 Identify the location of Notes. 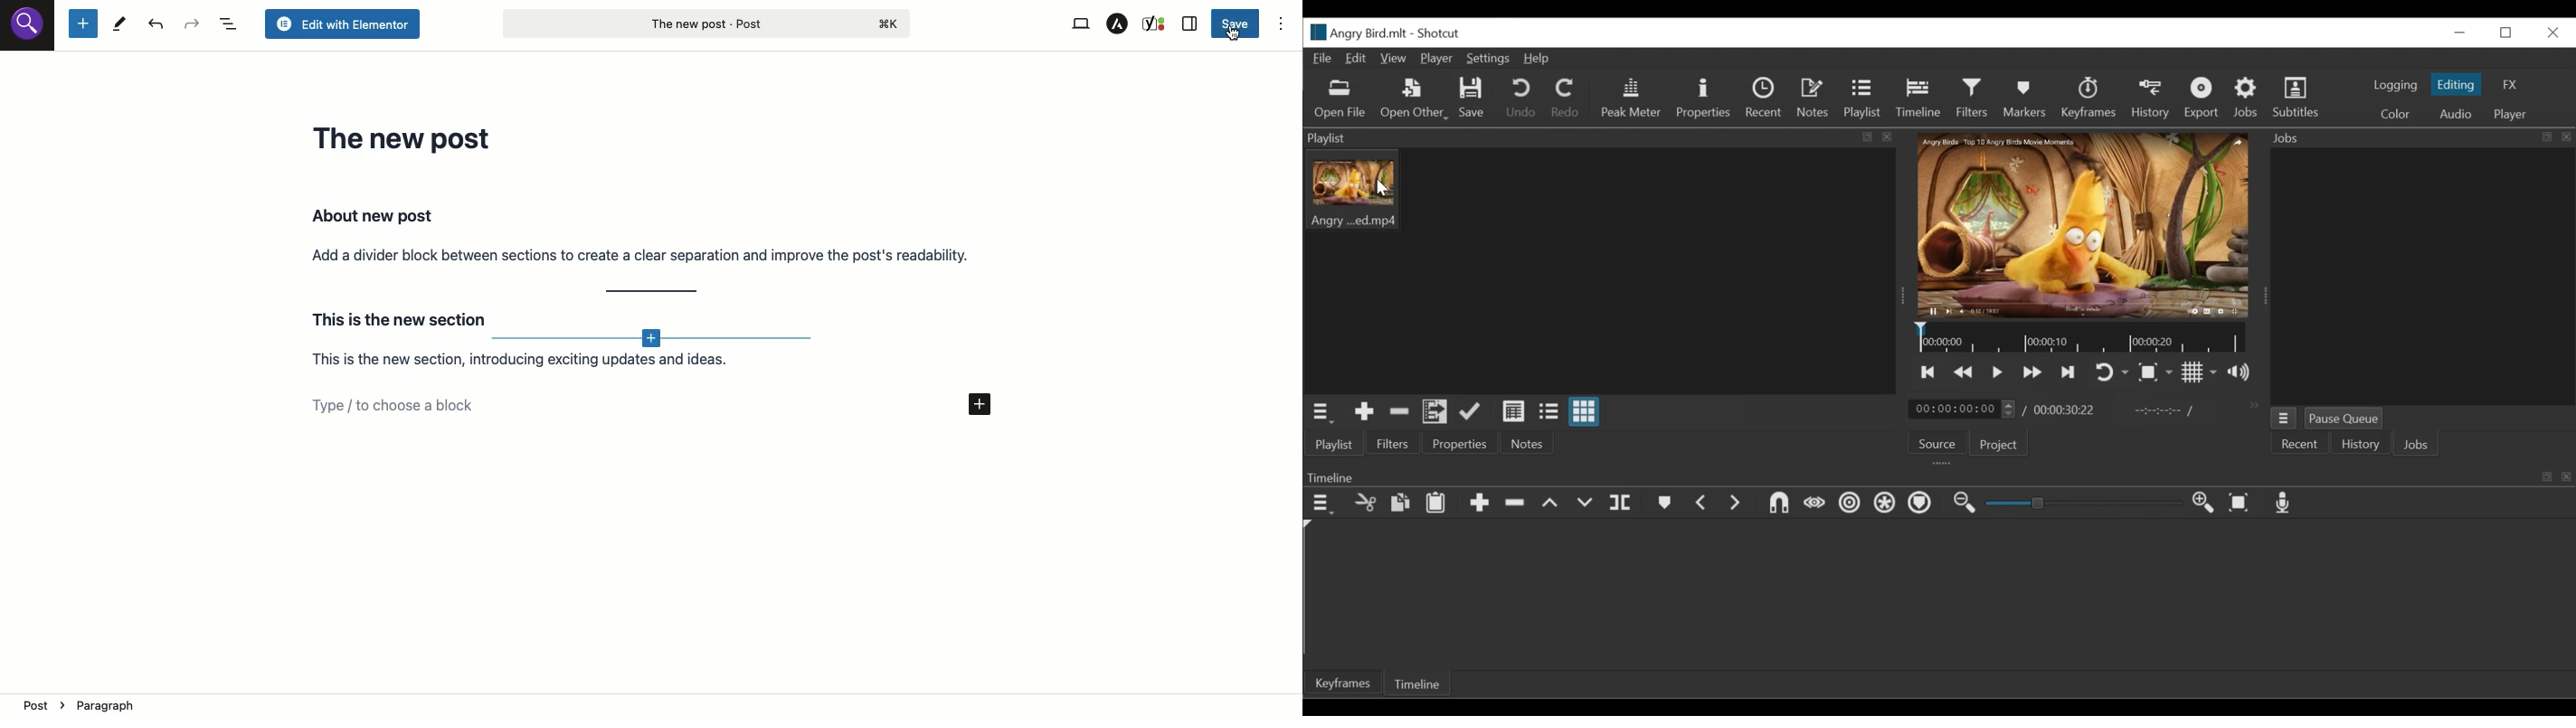
(1523, 443).